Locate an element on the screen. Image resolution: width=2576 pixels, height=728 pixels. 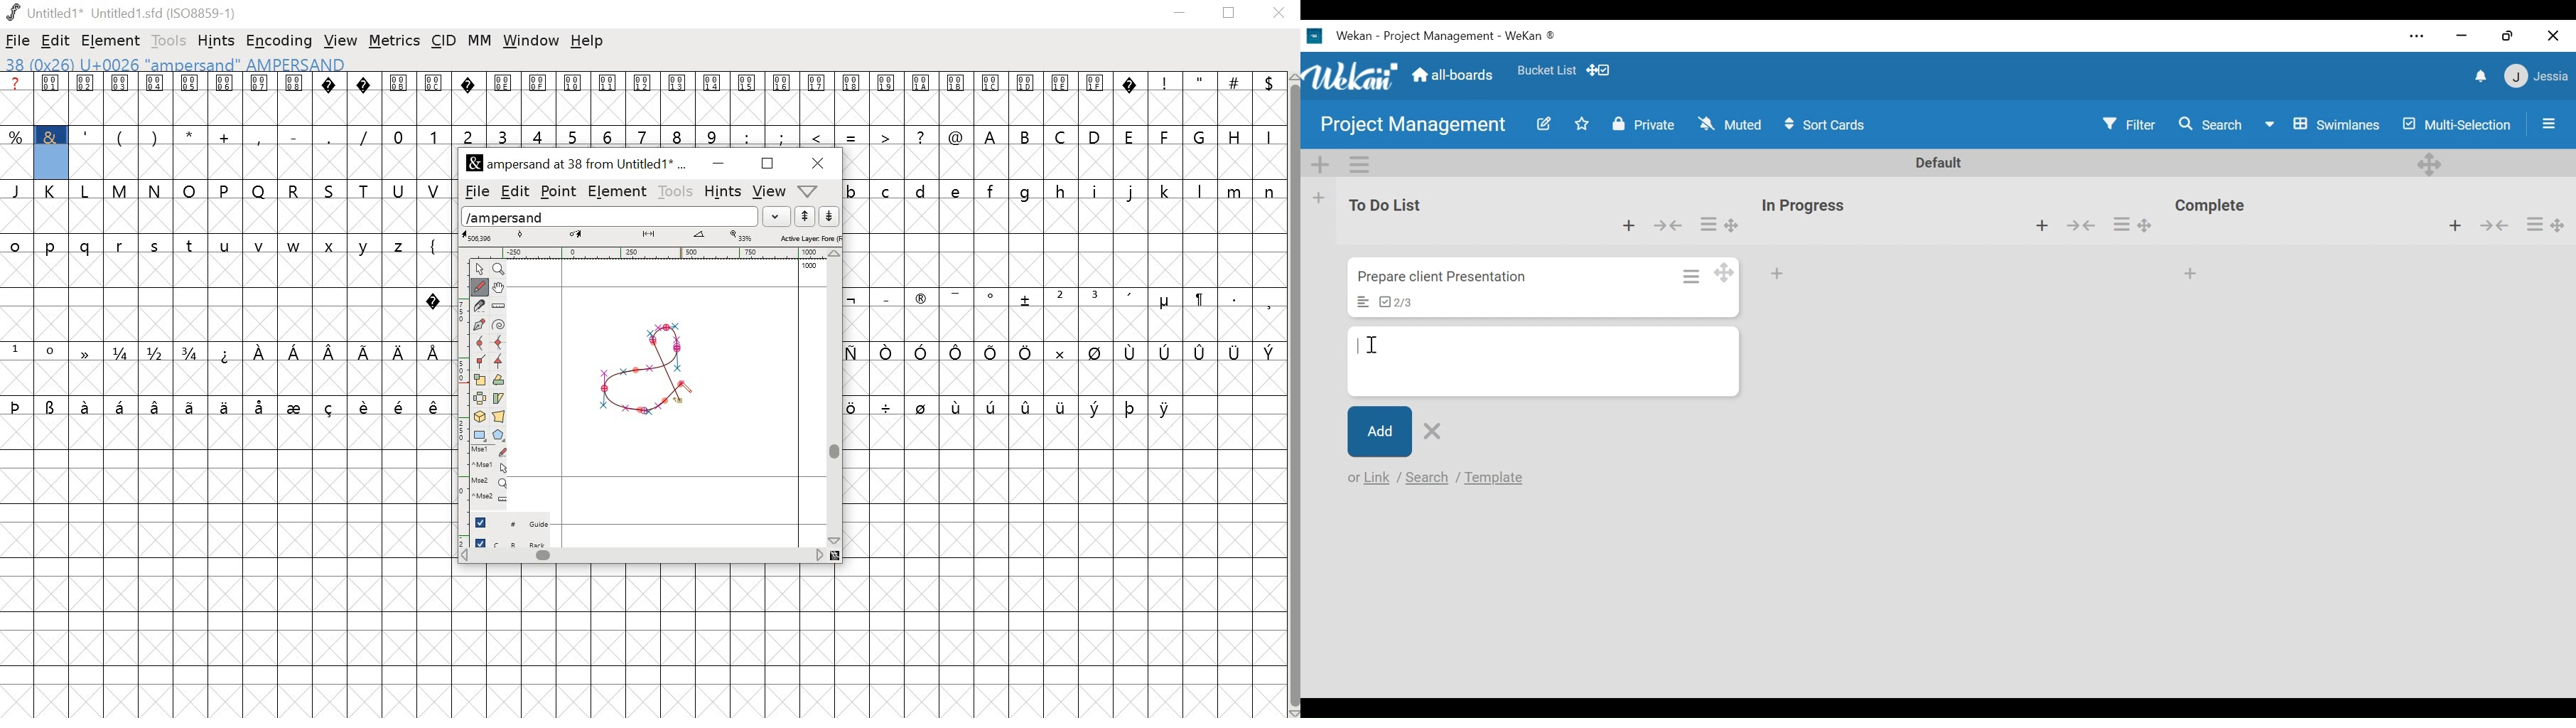
symbol is located at coordinates (956, 296).